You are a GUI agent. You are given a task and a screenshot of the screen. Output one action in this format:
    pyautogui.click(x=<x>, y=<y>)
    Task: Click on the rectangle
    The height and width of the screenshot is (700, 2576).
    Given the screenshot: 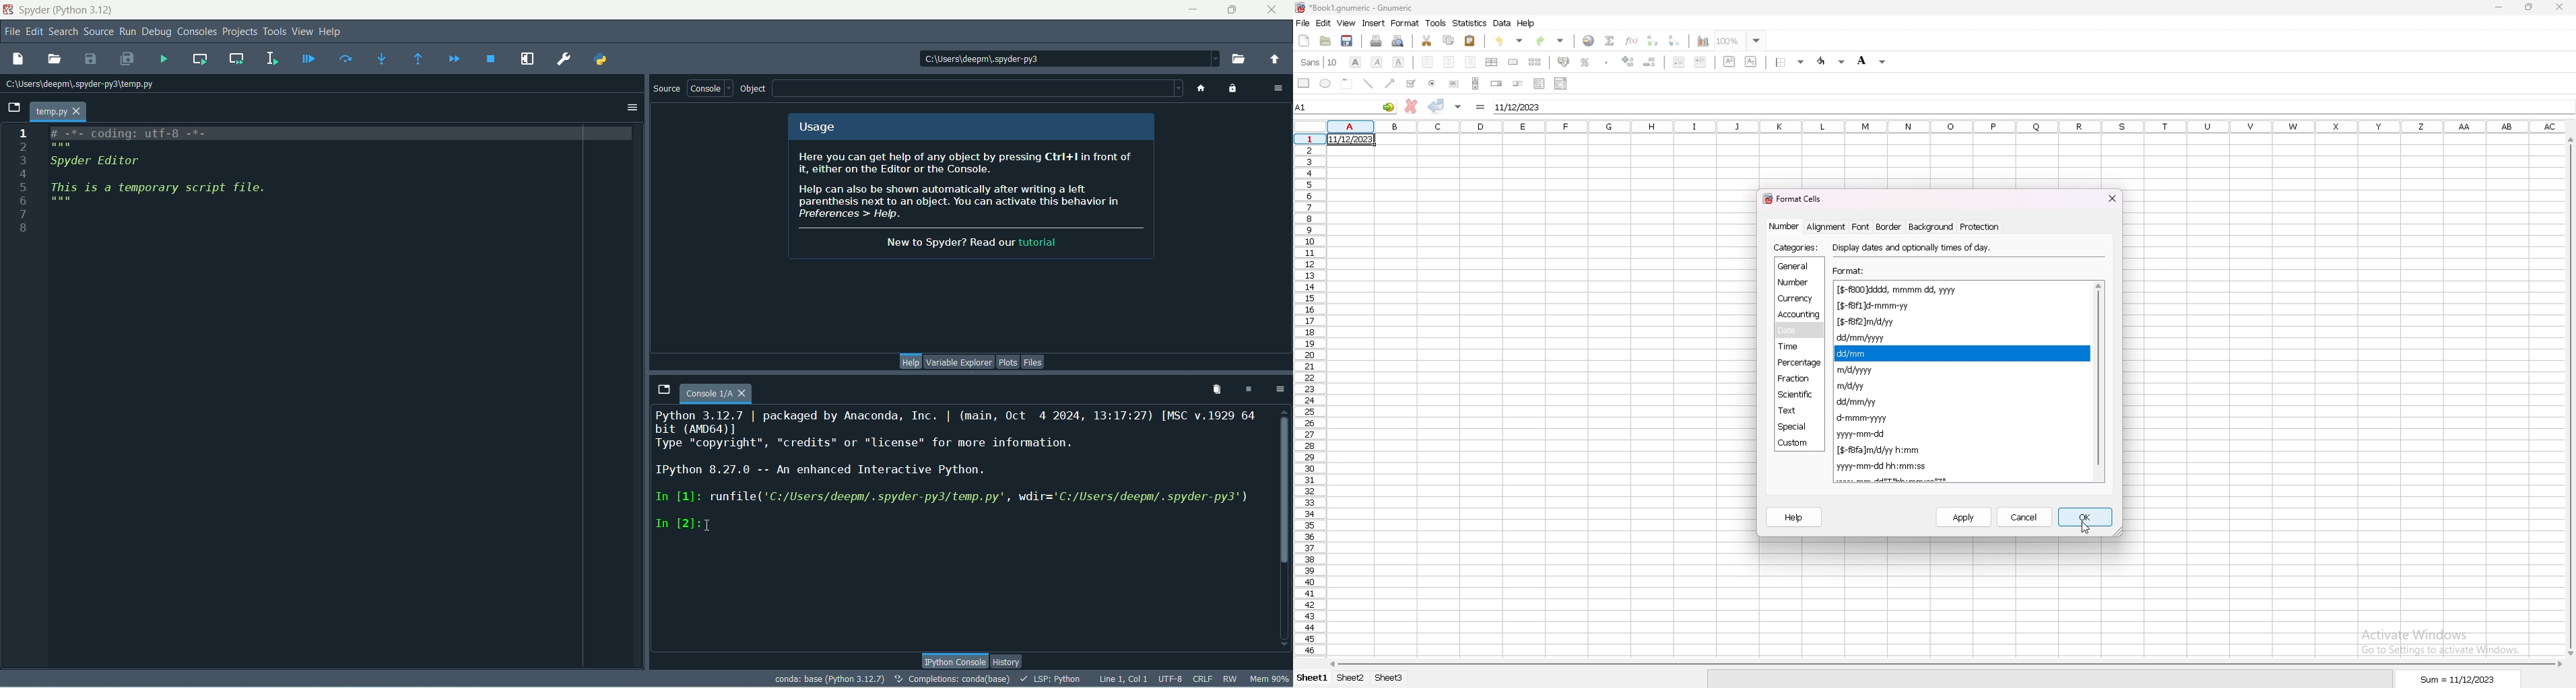 What is the action you would take?
    pyautogui.click(x=1303, y=83)
    